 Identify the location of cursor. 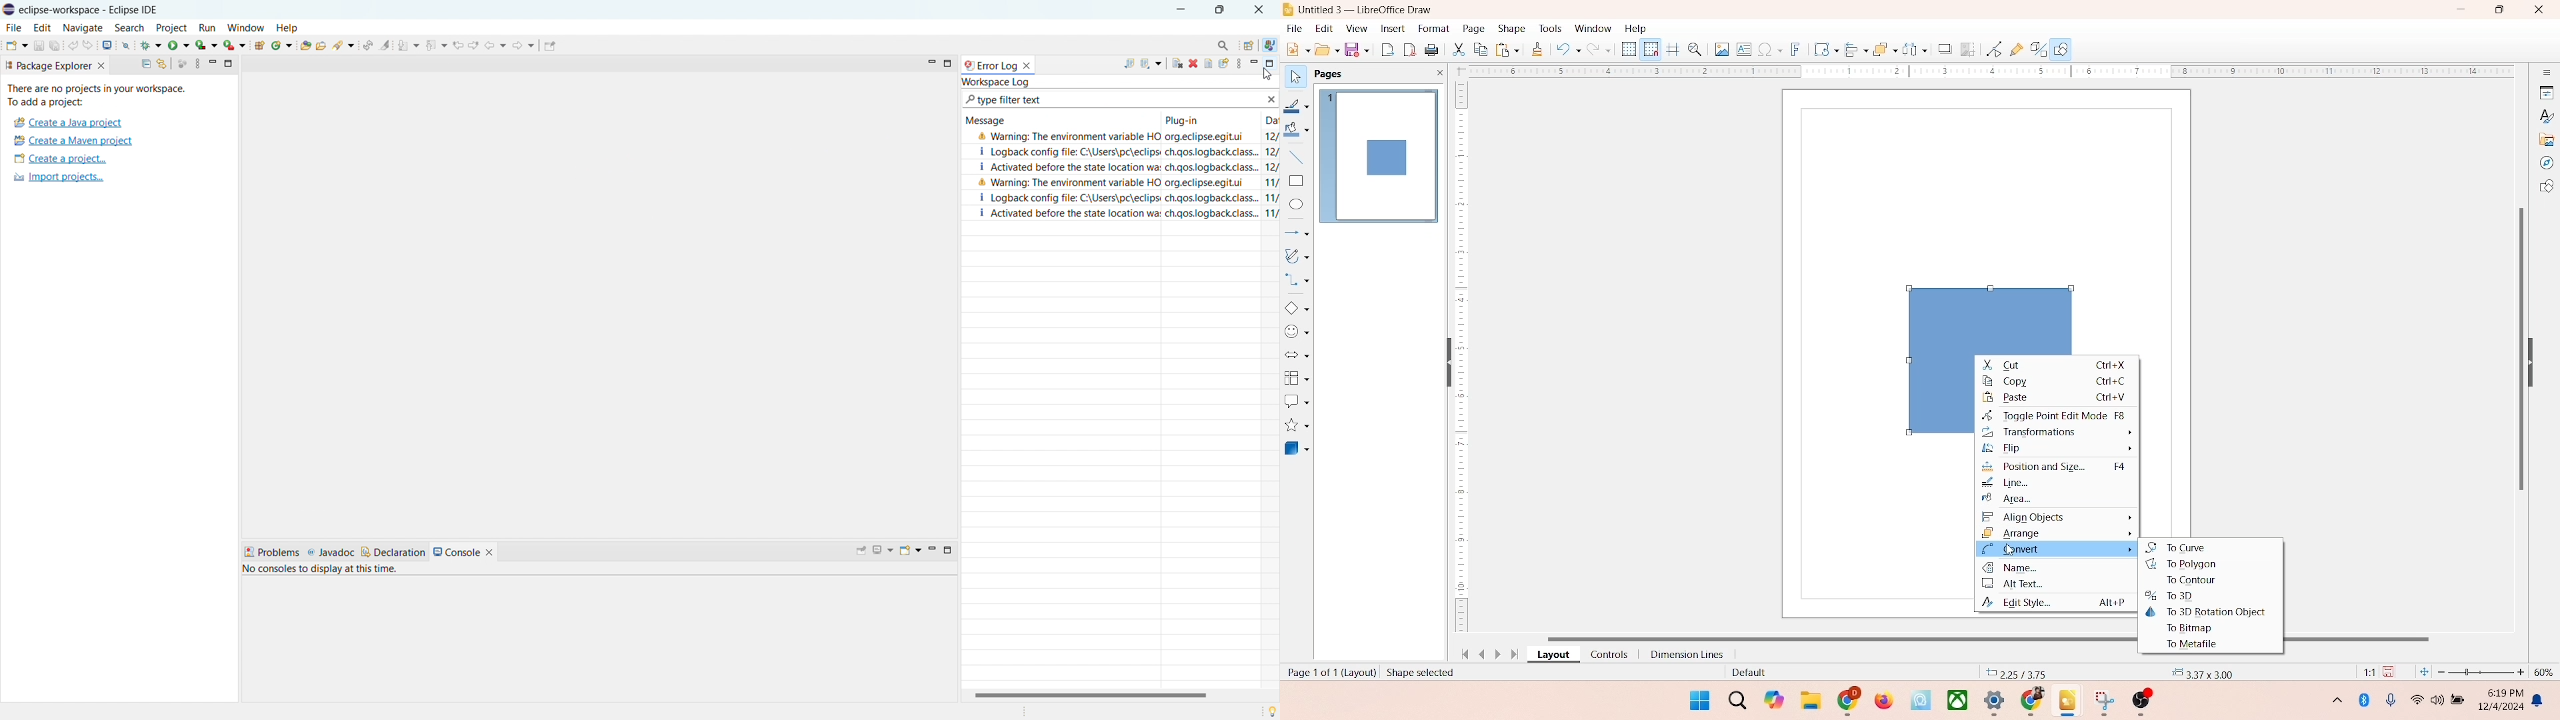
(2014, 551).